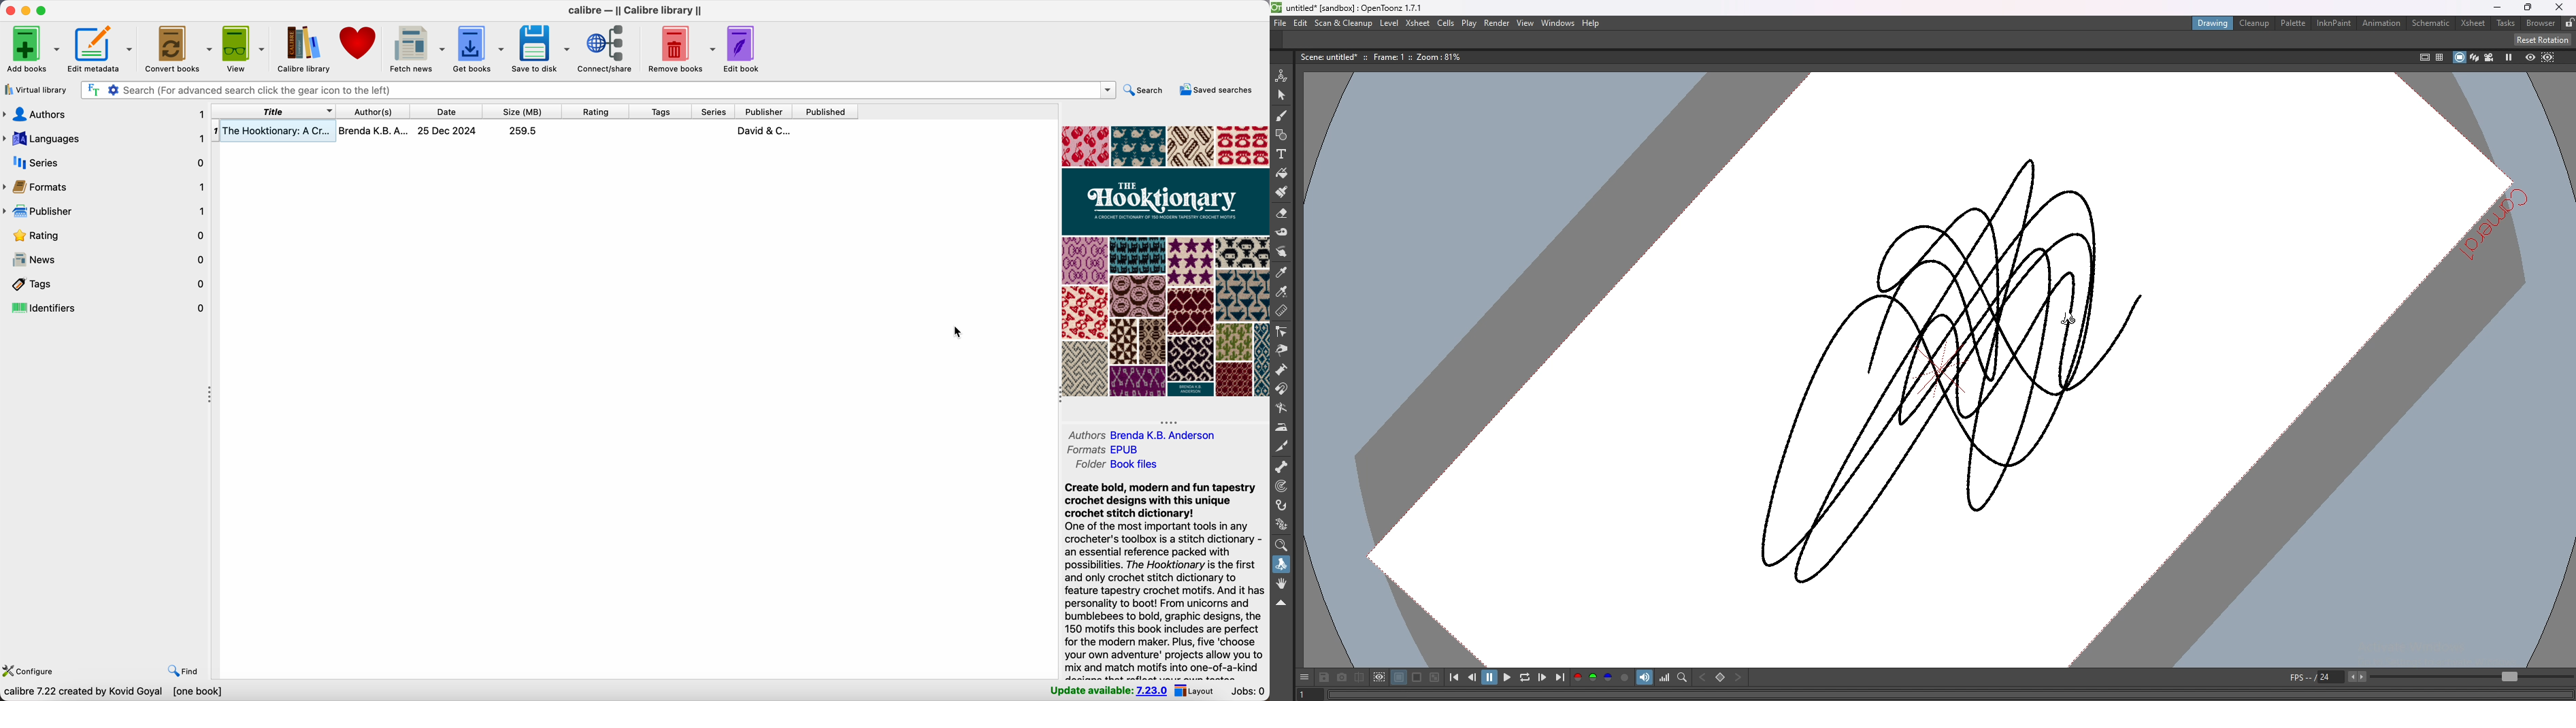  Describe the element at coordinates (33, 672) in the screenshot. I see `configure` at that location.